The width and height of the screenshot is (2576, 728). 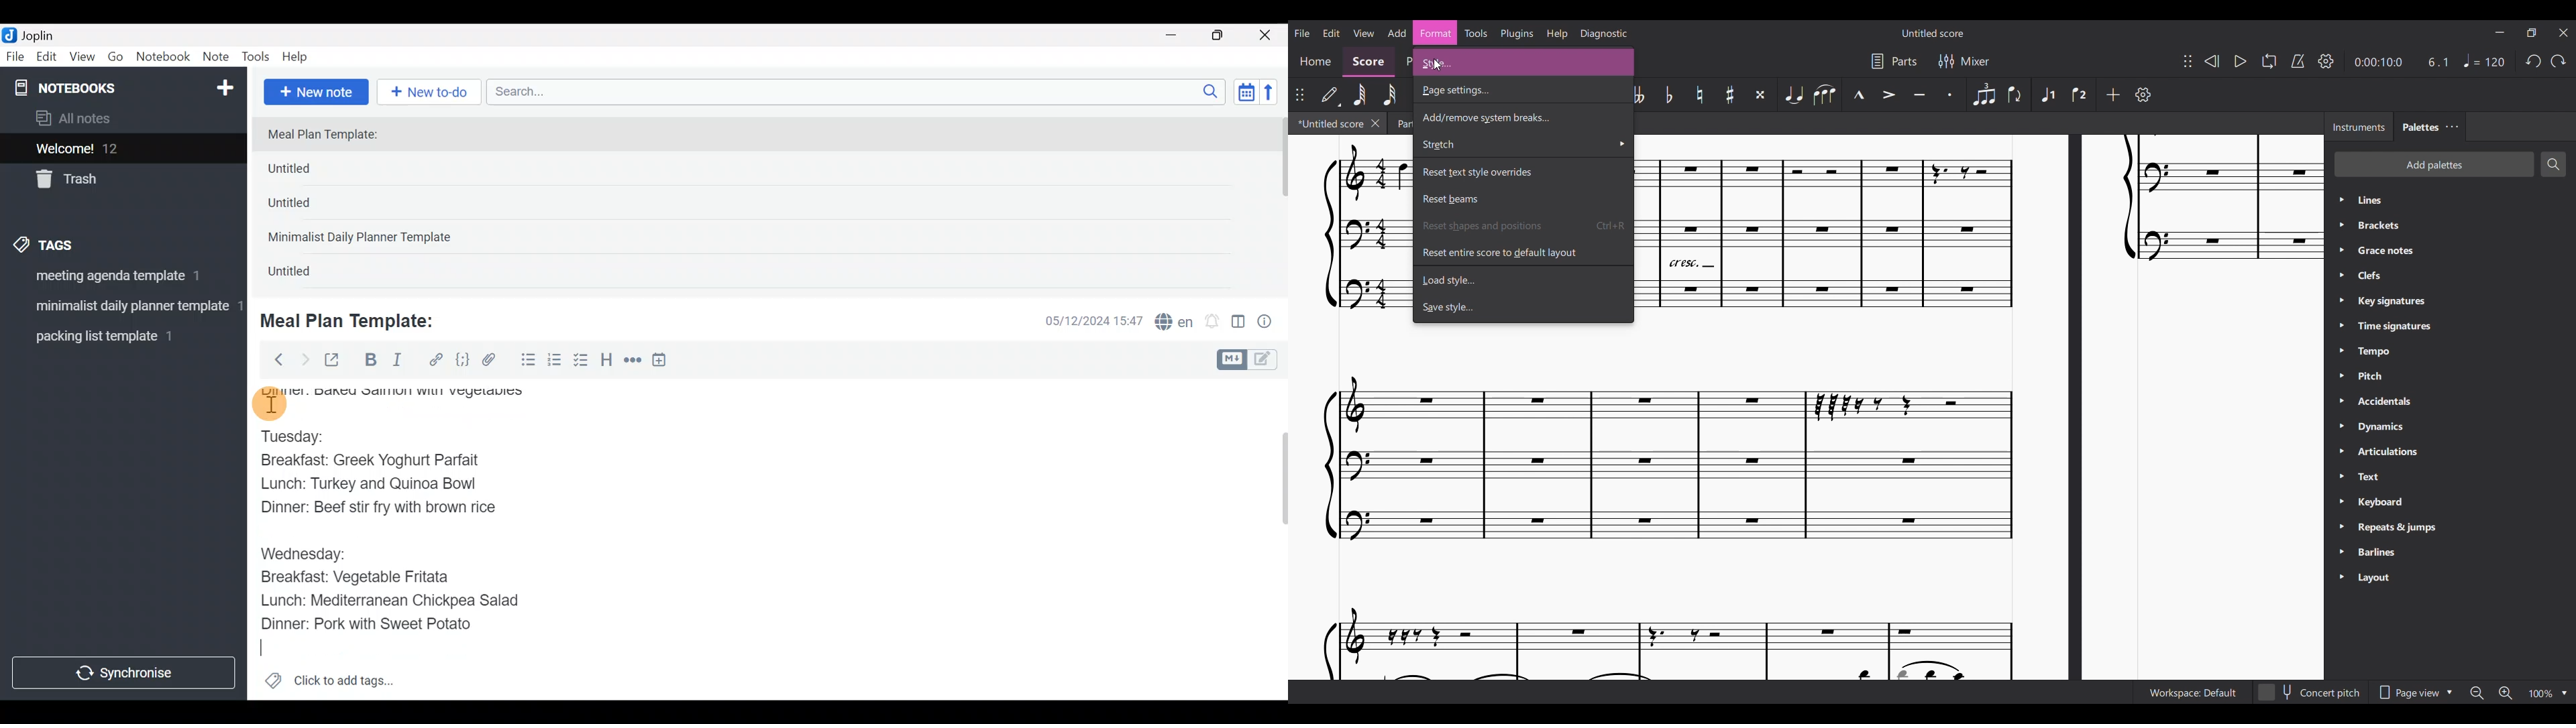 I want to click on Tools, so click(x=256, y=58).